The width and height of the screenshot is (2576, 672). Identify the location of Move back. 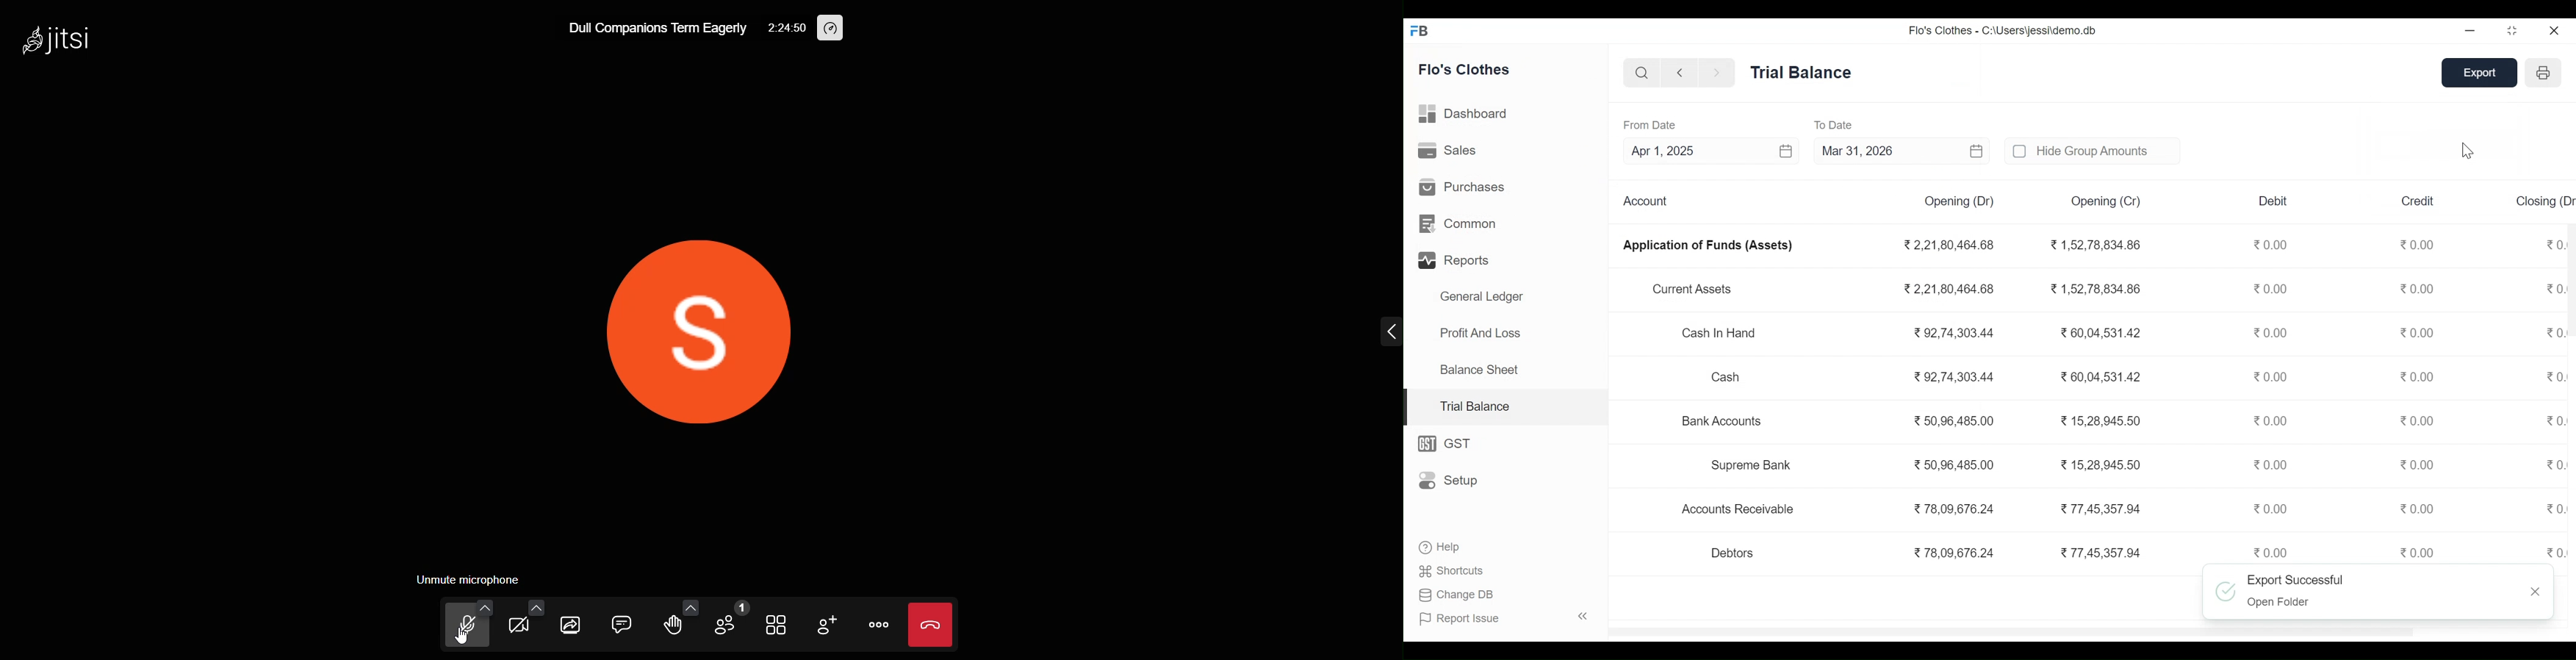
(1678, 72).